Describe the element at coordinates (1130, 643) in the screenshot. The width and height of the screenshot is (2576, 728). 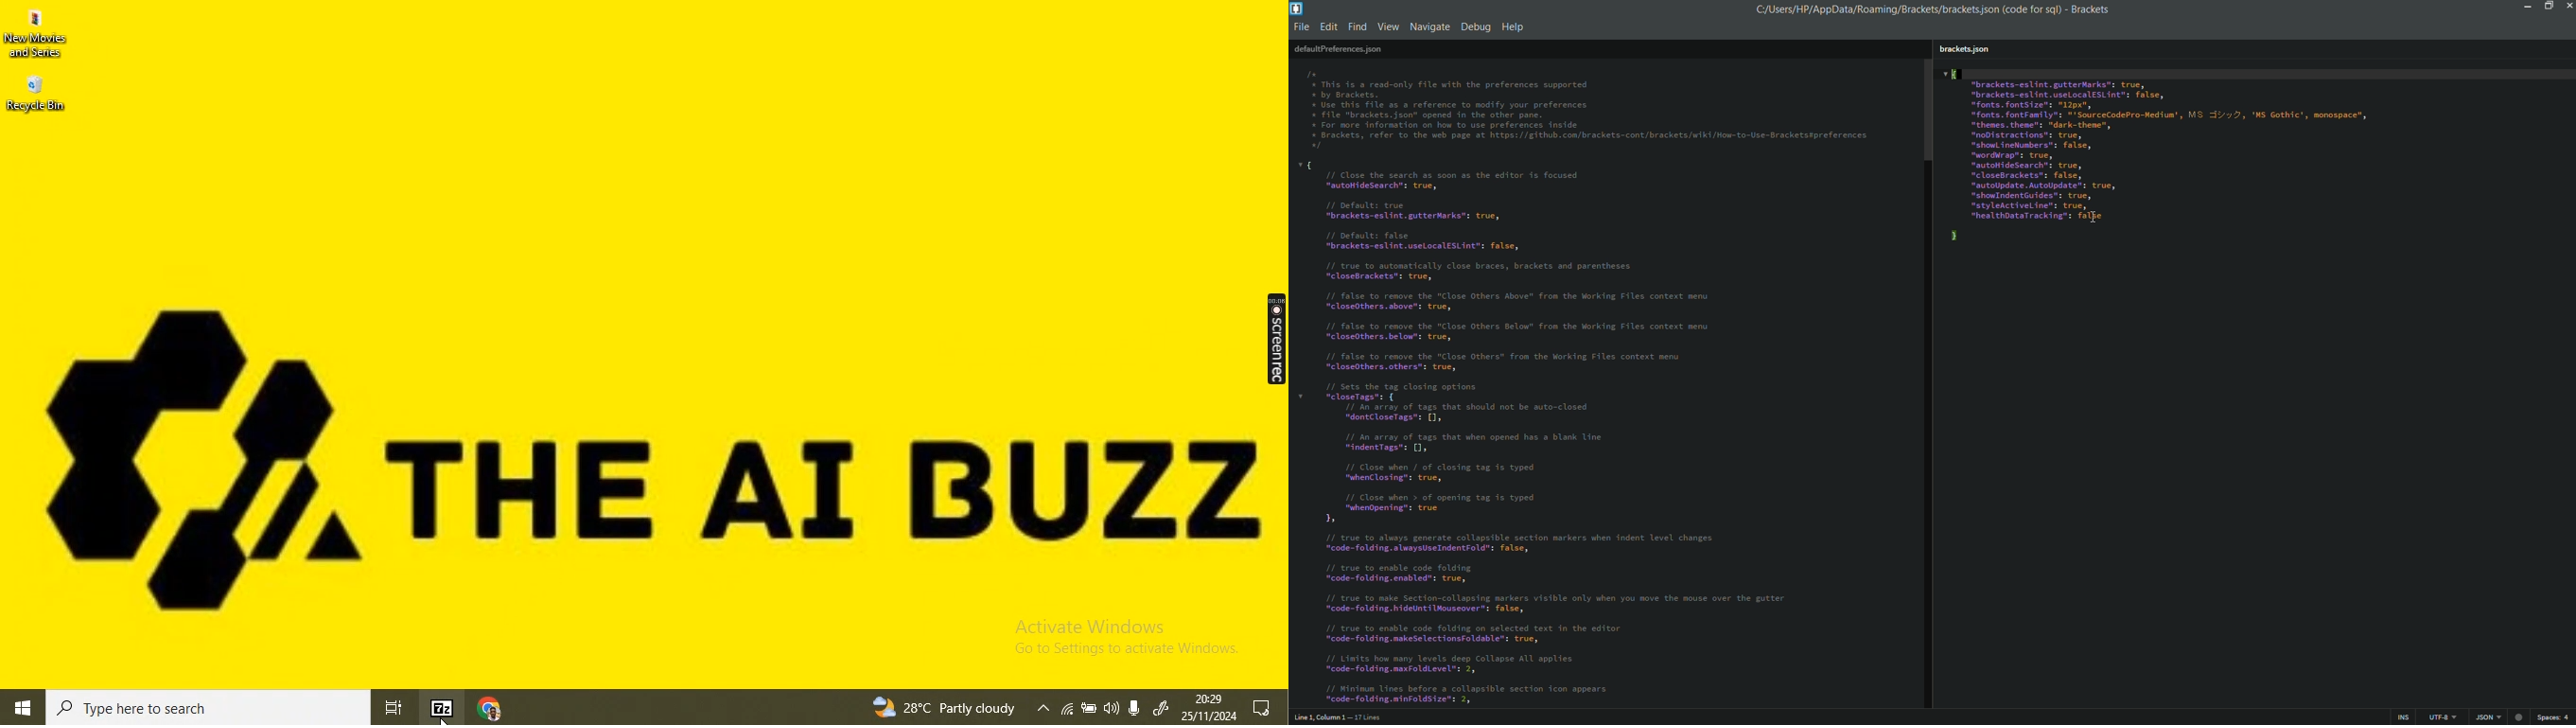
I see `Activate Windows
Go to Settings to activate Windows.` at that location.